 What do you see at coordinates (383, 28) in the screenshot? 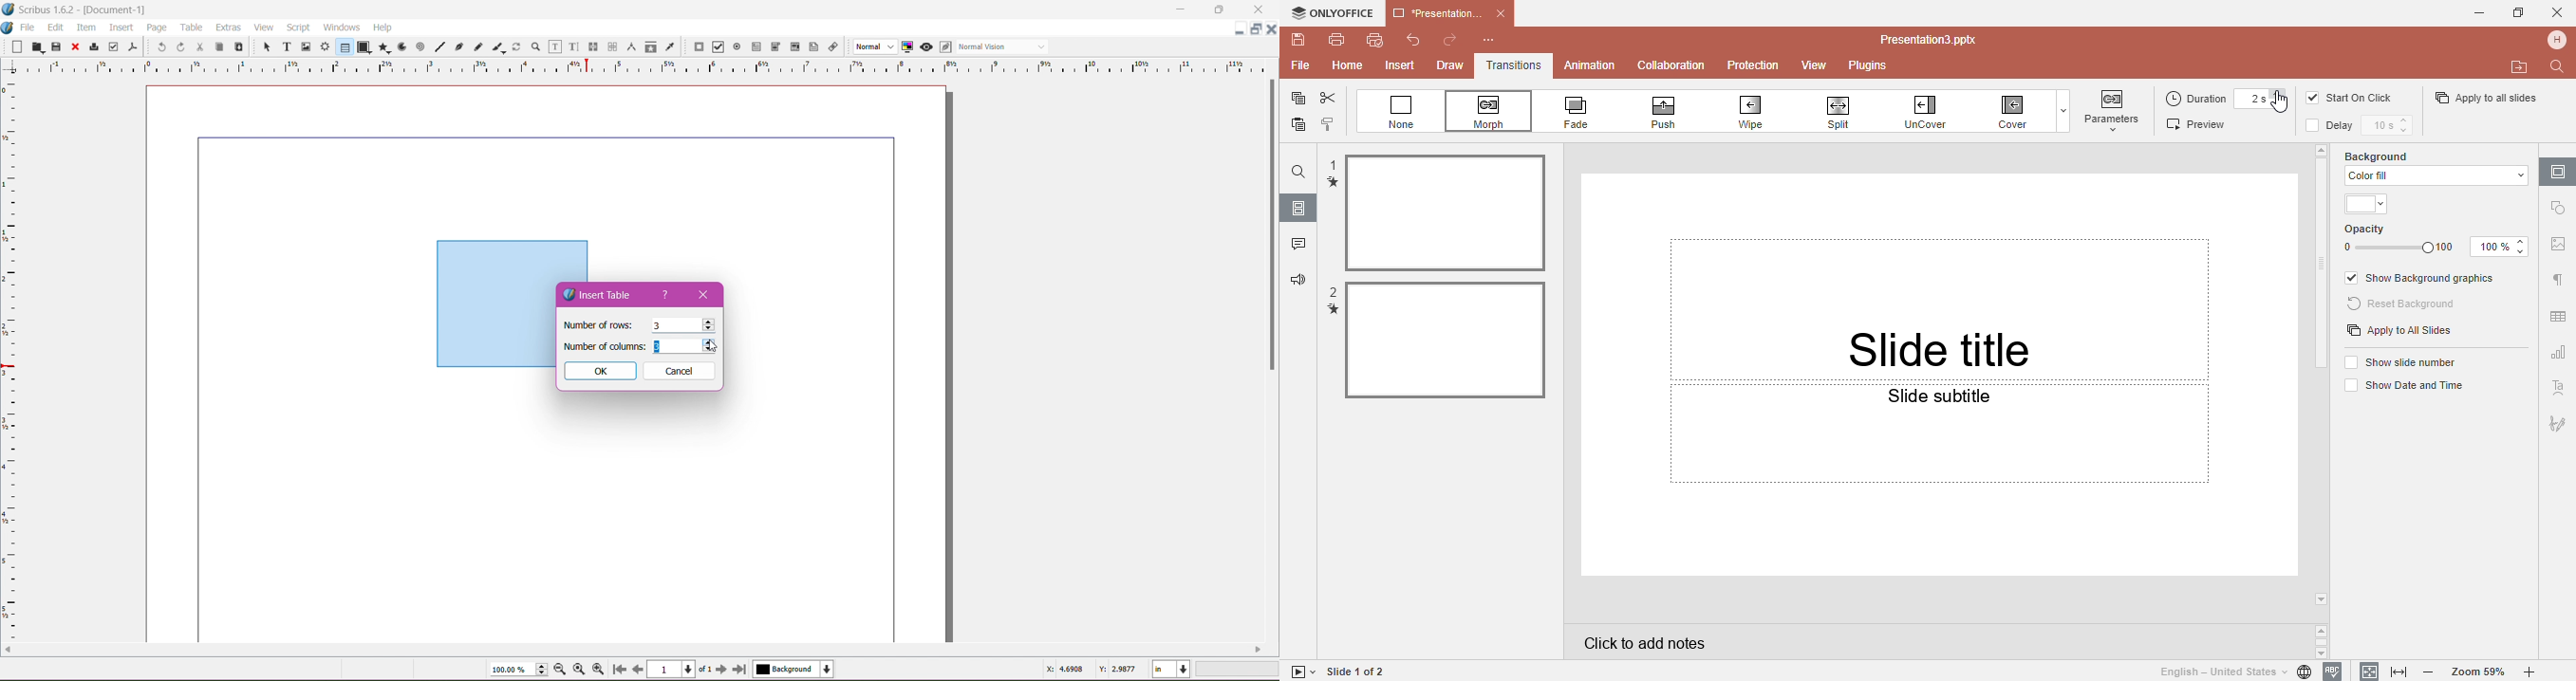
I see `Help` at bounding box center [383, 28].